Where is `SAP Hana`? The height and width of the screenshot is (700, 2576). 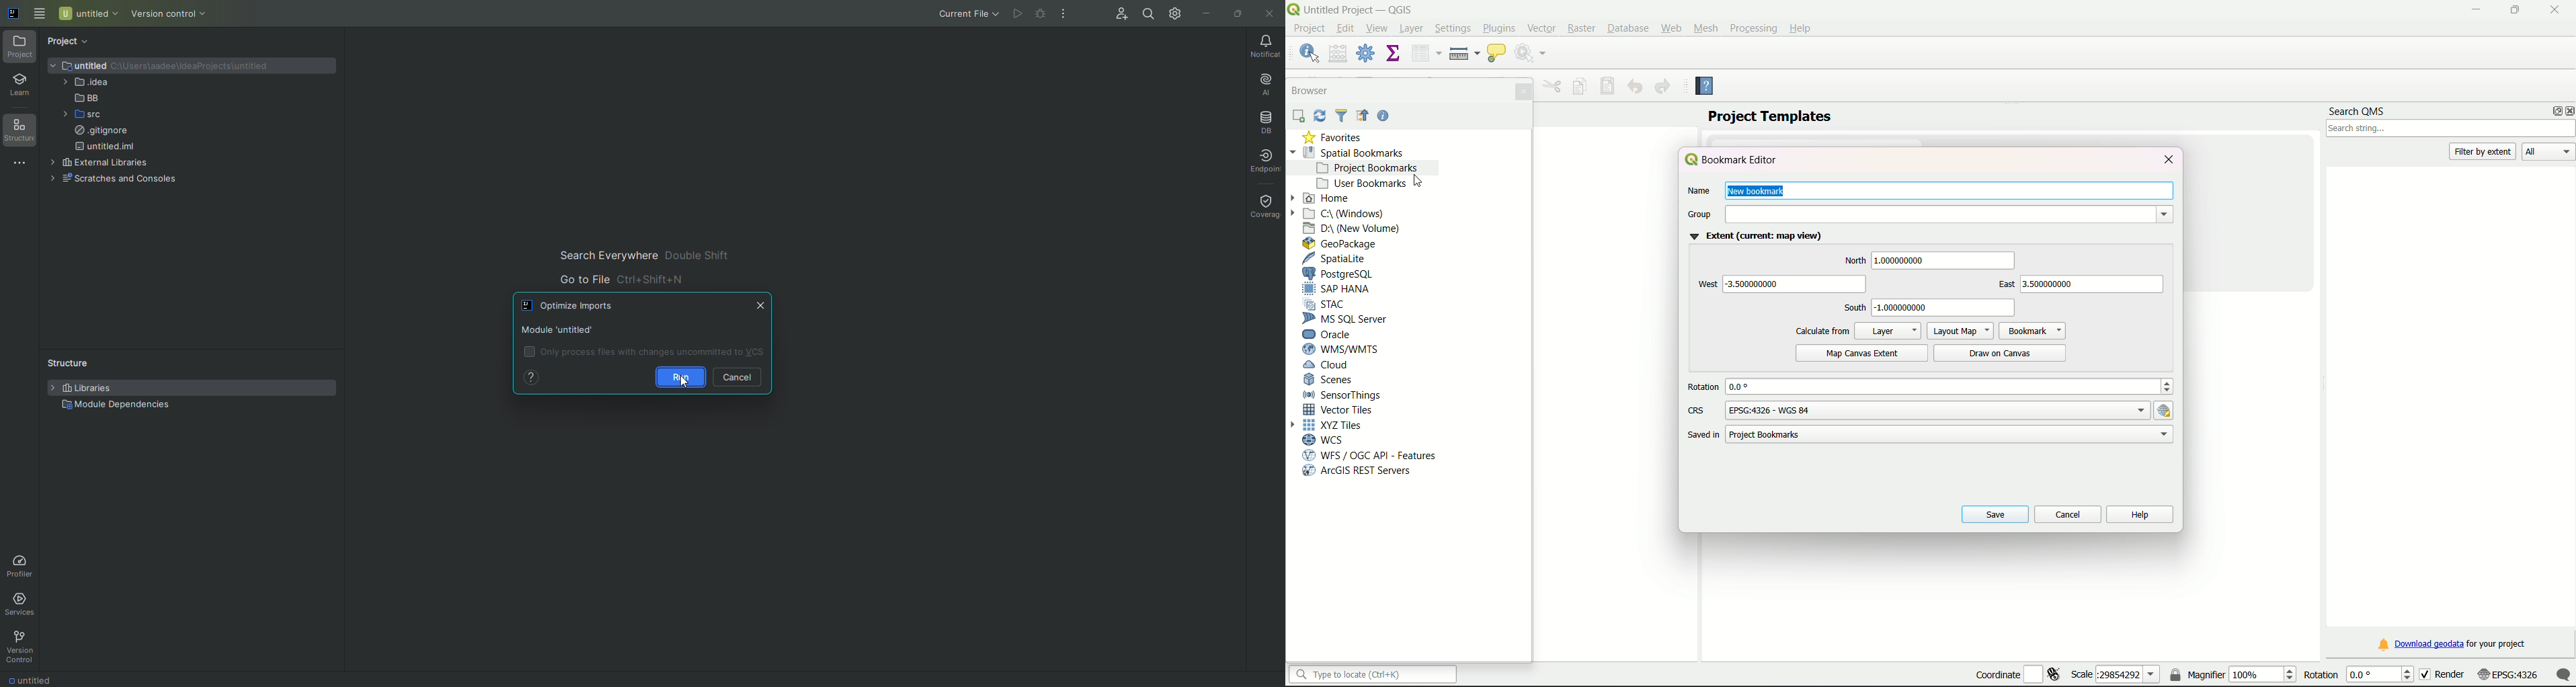
SAP Hana is located at coordinates (1338, 290).